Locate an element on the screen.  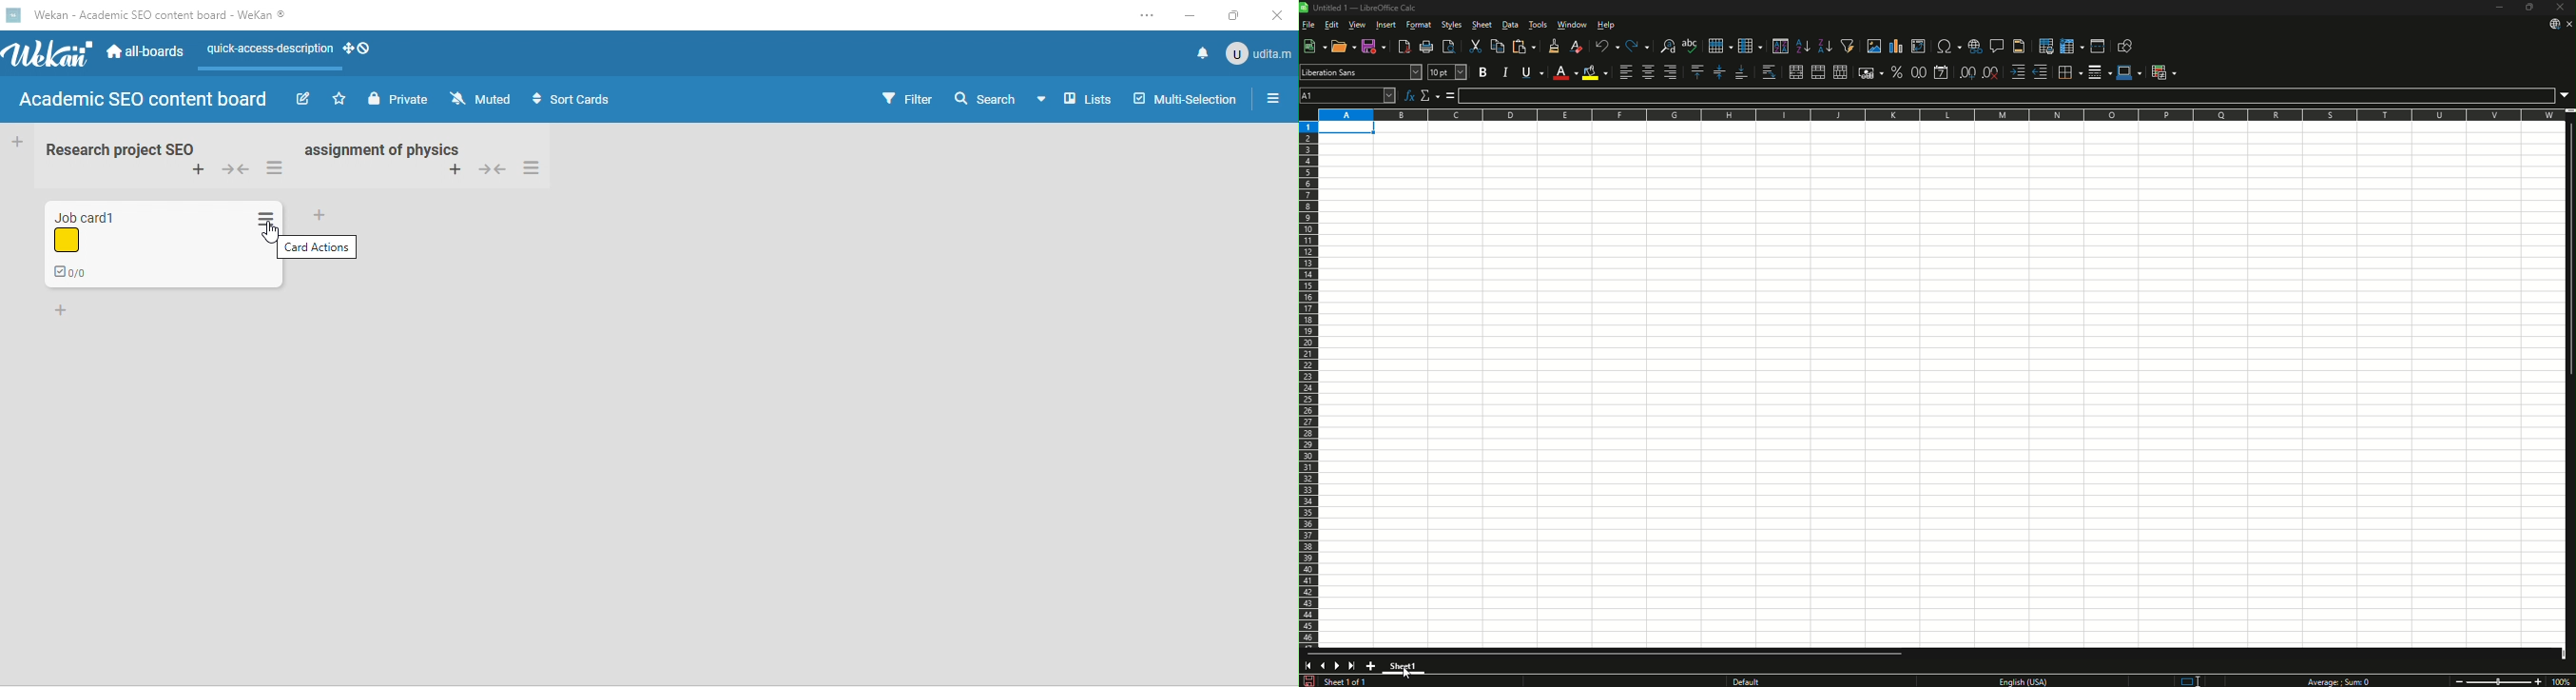
Row is located at coordinates (1720, 46).